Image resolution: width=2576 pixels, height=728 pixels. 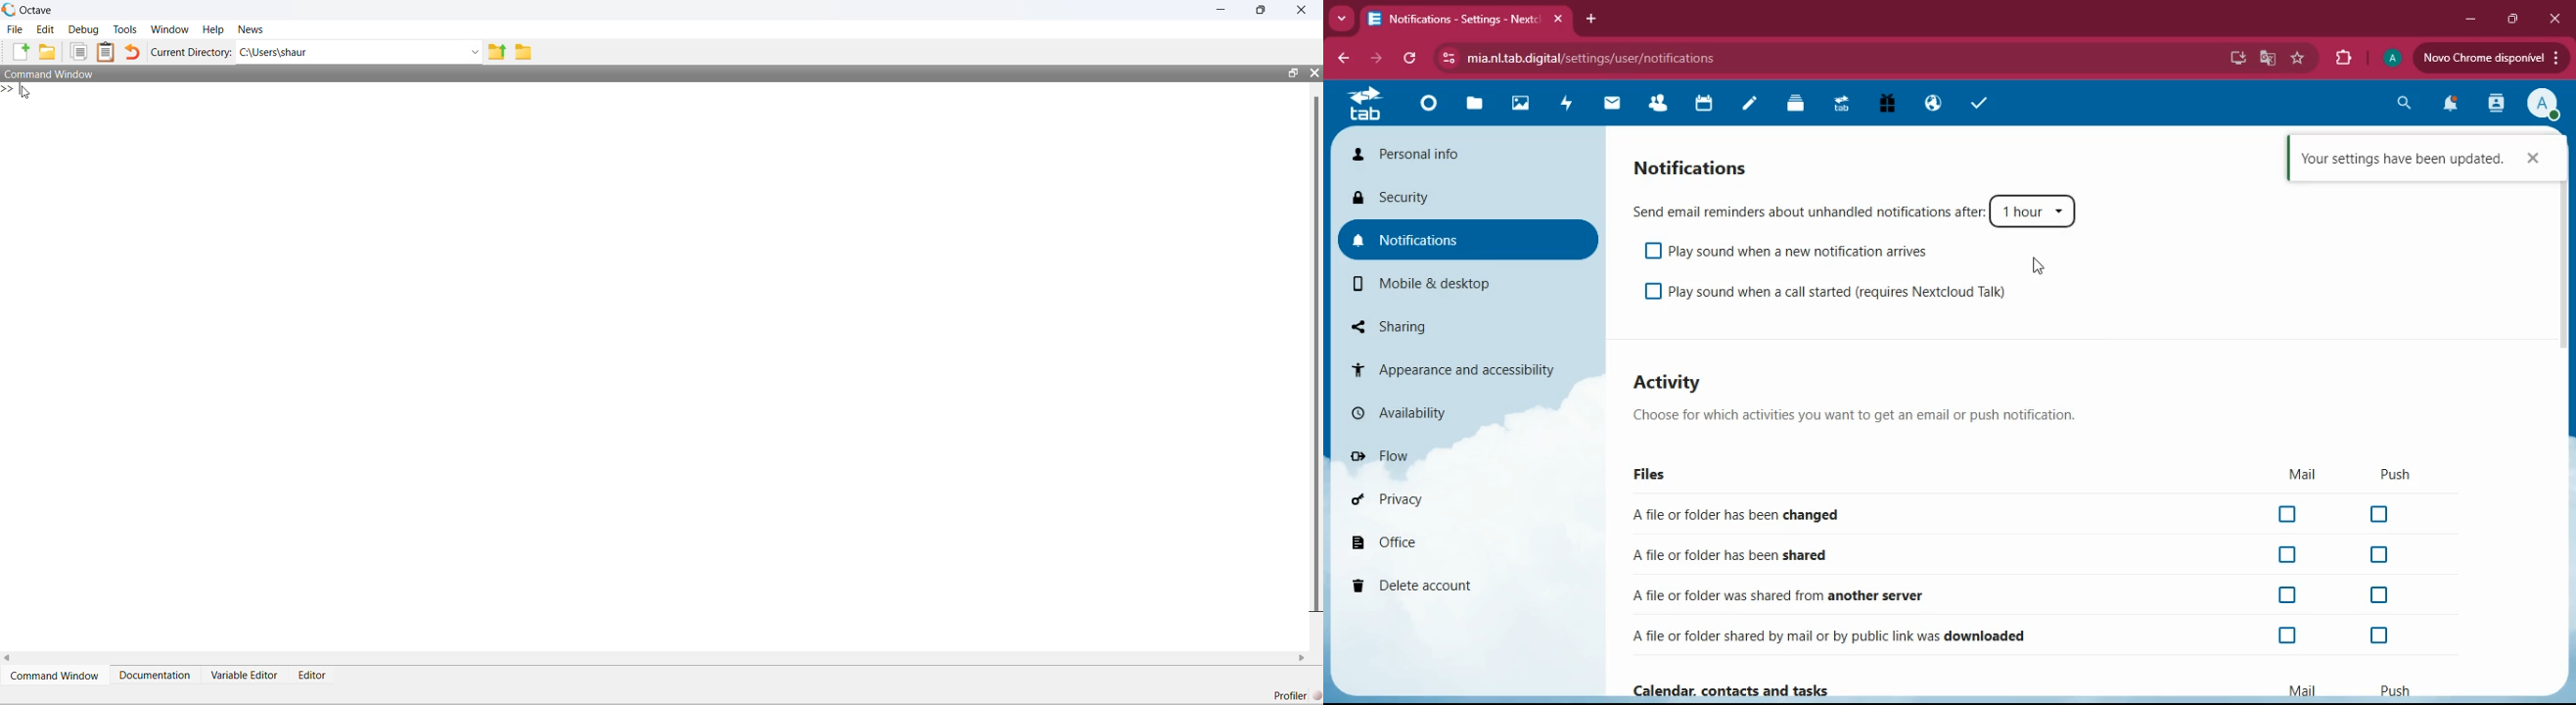 I want to click on minimize, so click(x=2473, y=19).